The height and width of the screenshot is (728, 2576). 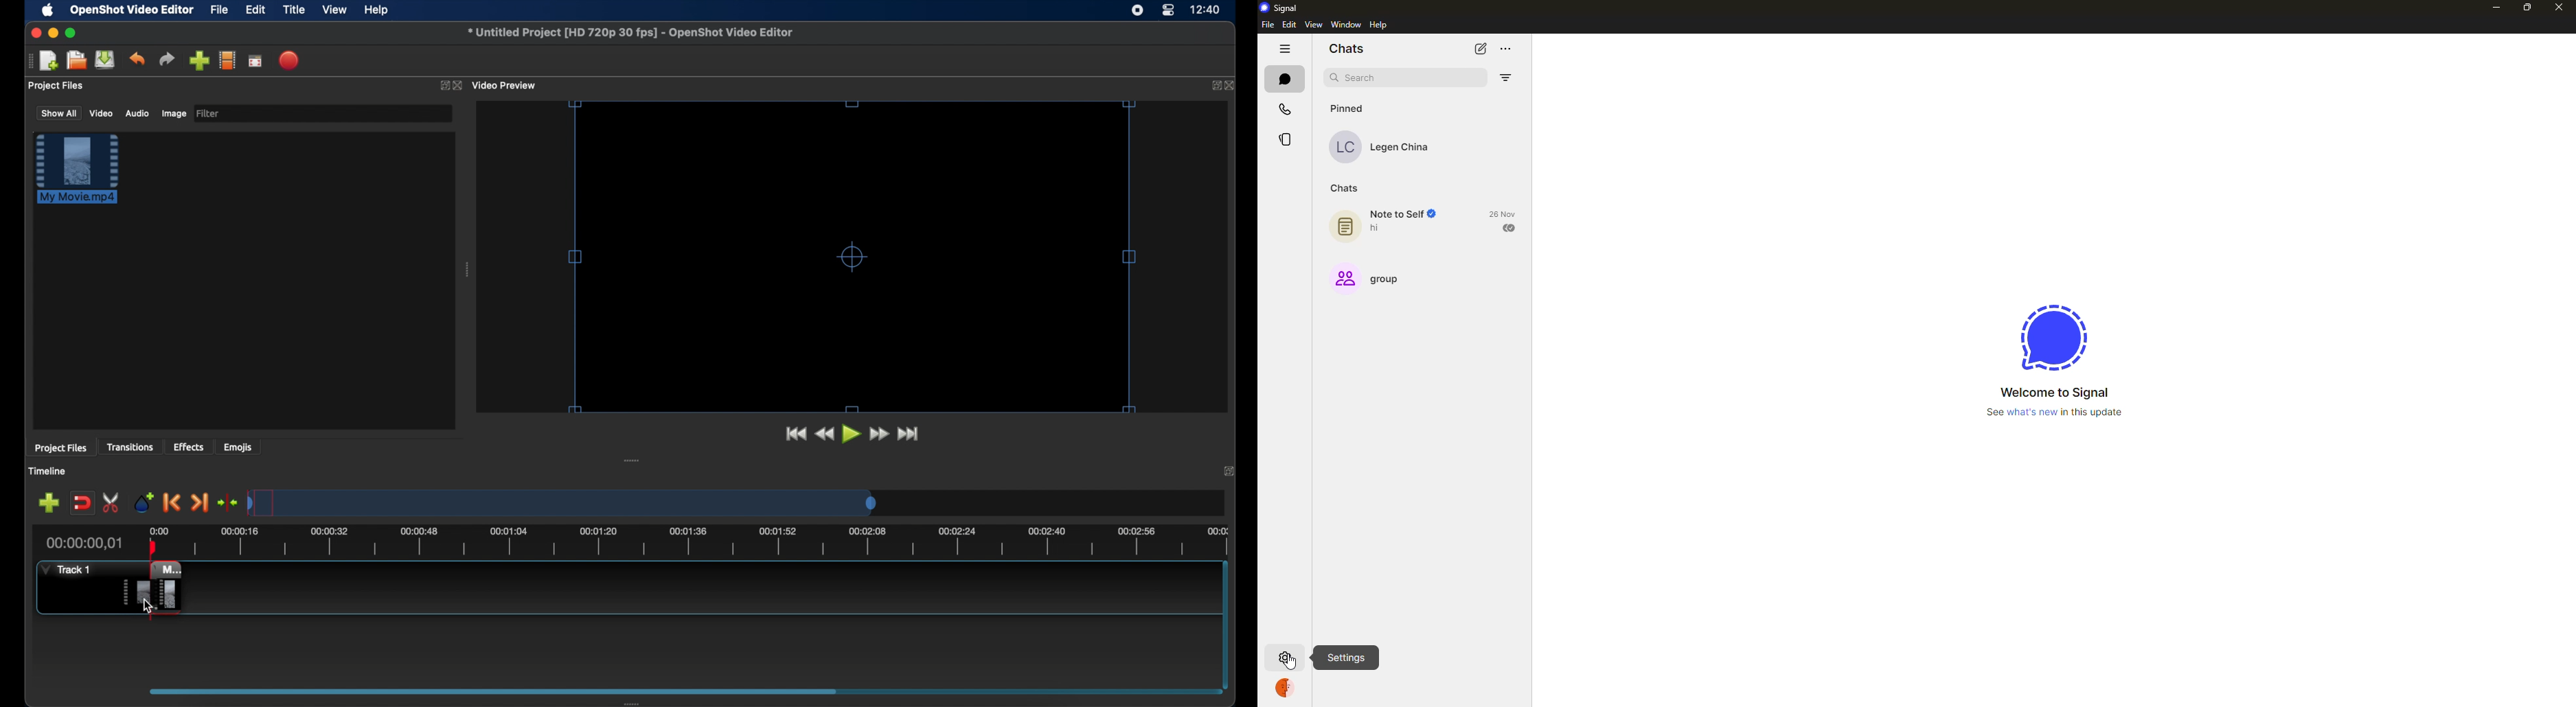 I want to click on settings, so click(x=1347, y=656).